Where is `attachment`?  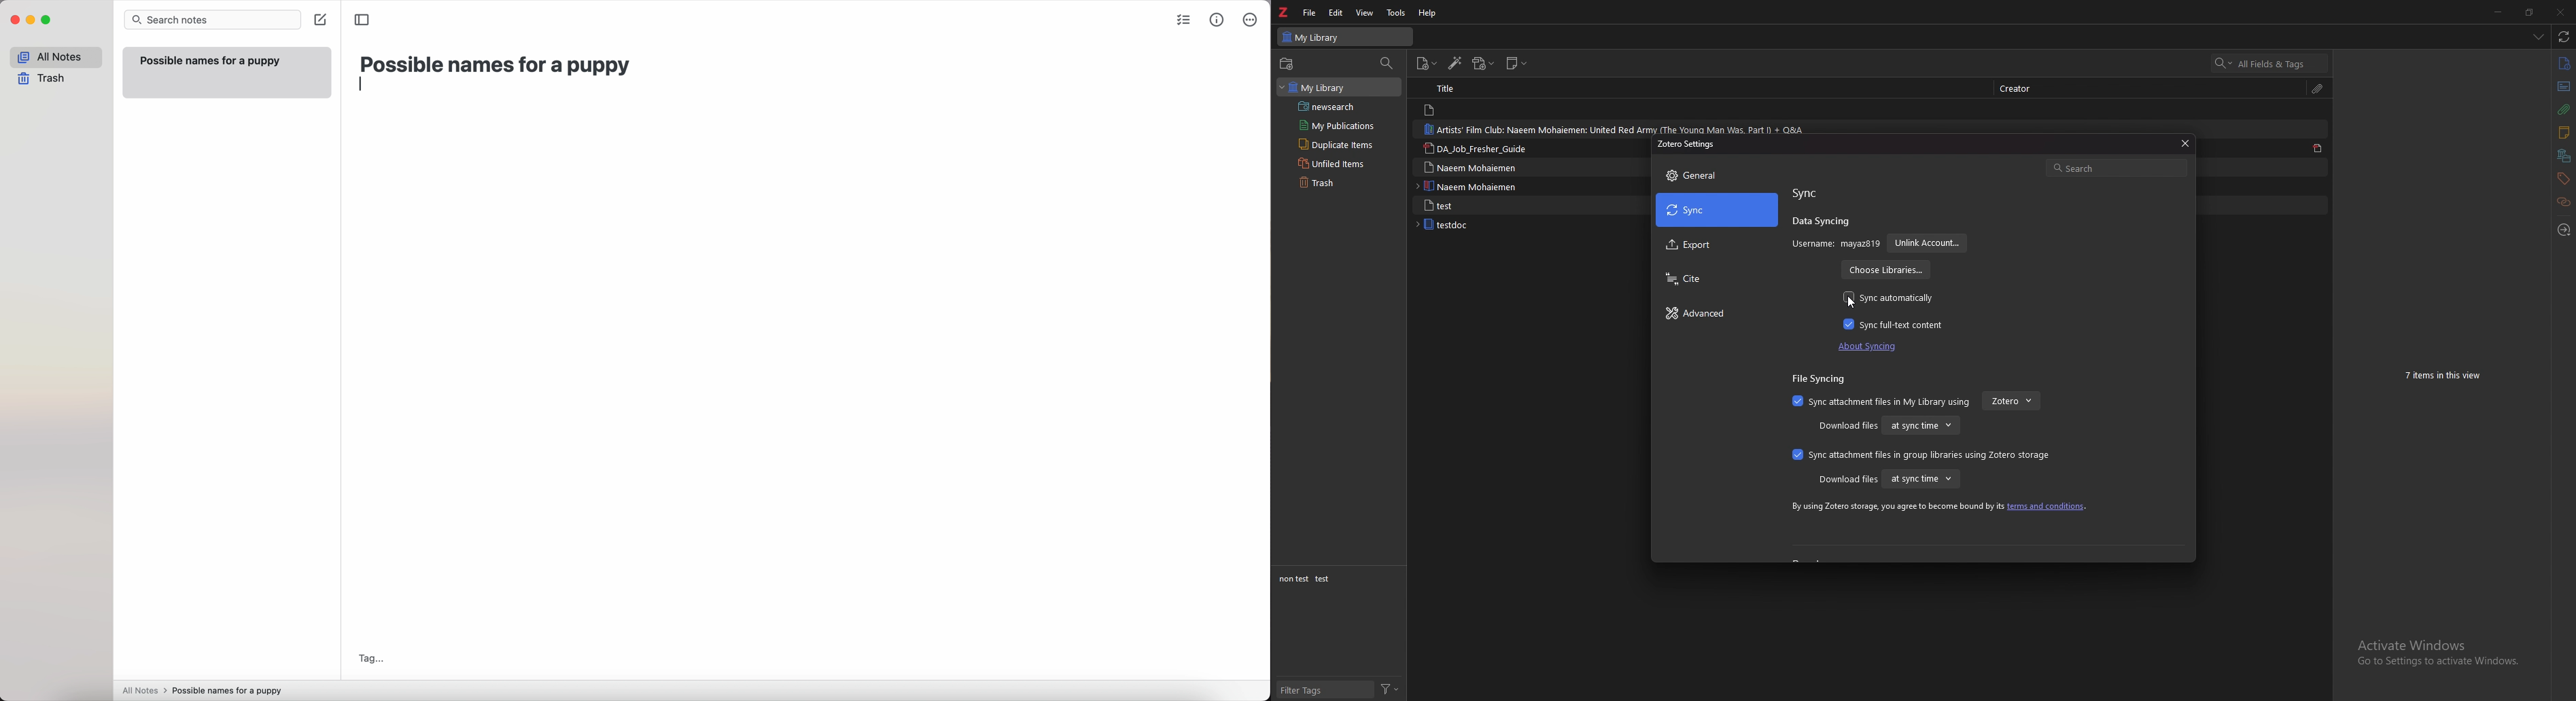
attachment is located at coordinates (2318, 88).